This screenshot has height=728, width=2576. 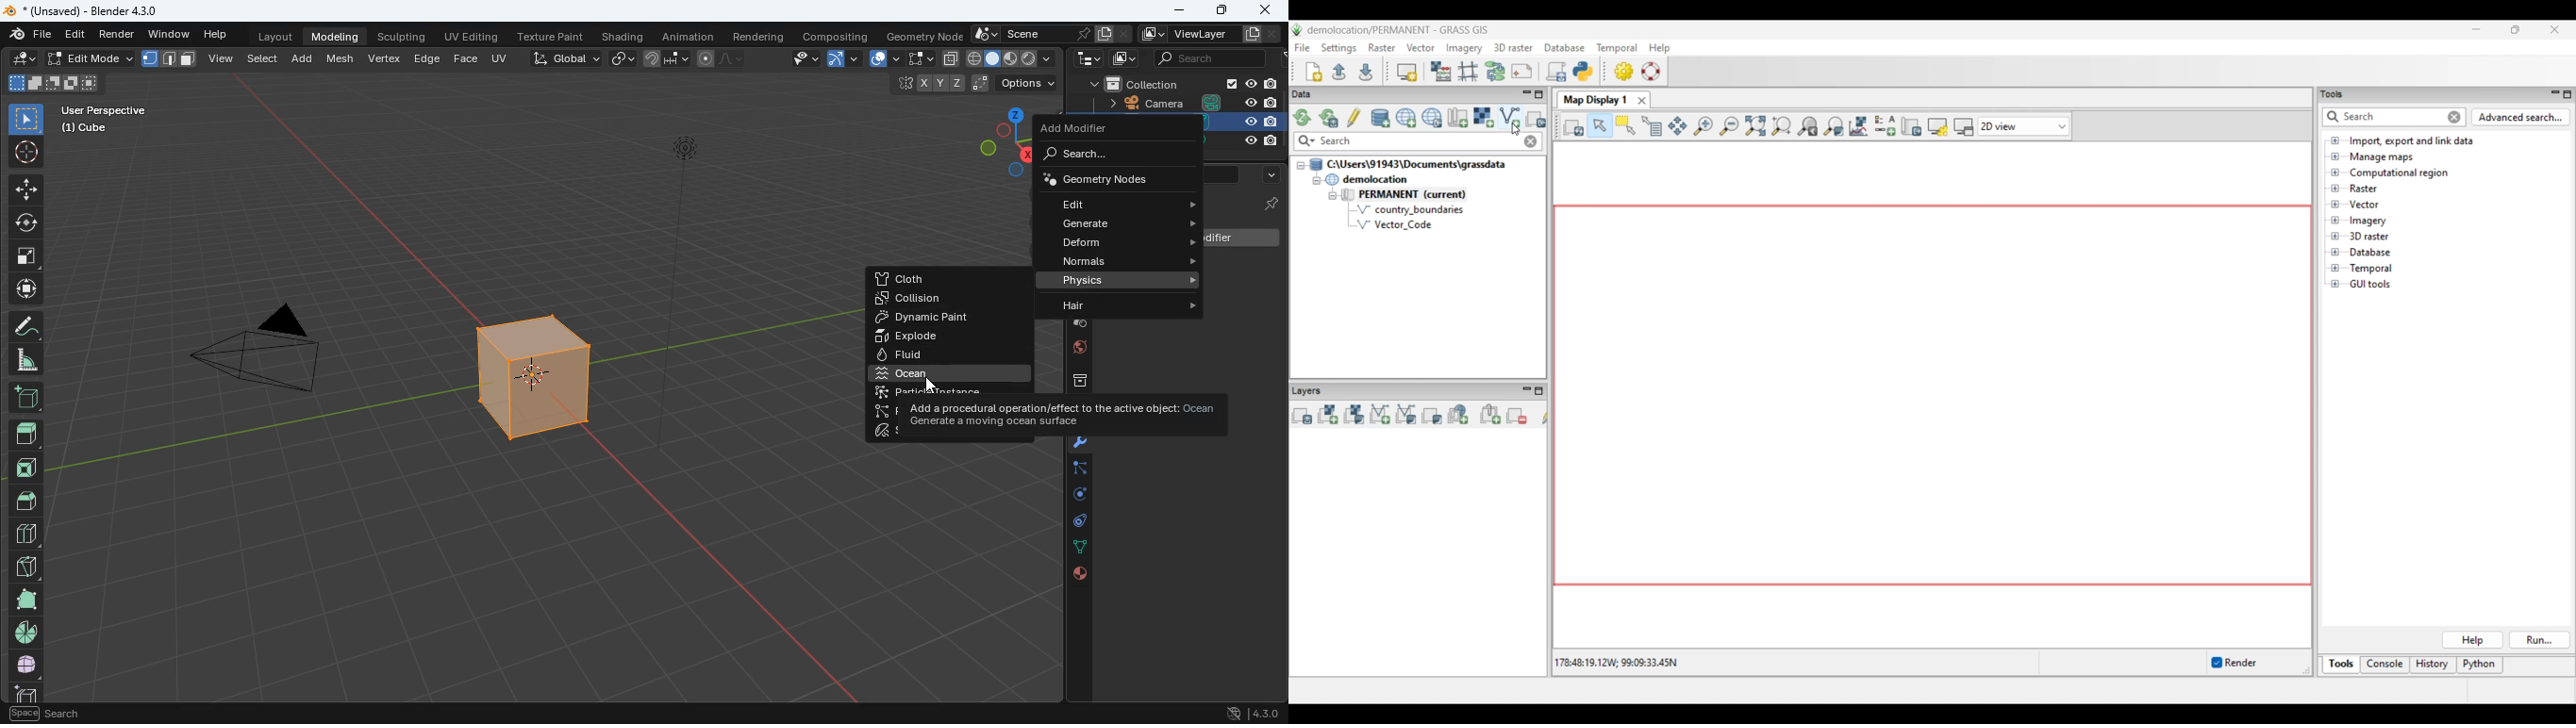 I want to click on select, so click(x=26, y=117).